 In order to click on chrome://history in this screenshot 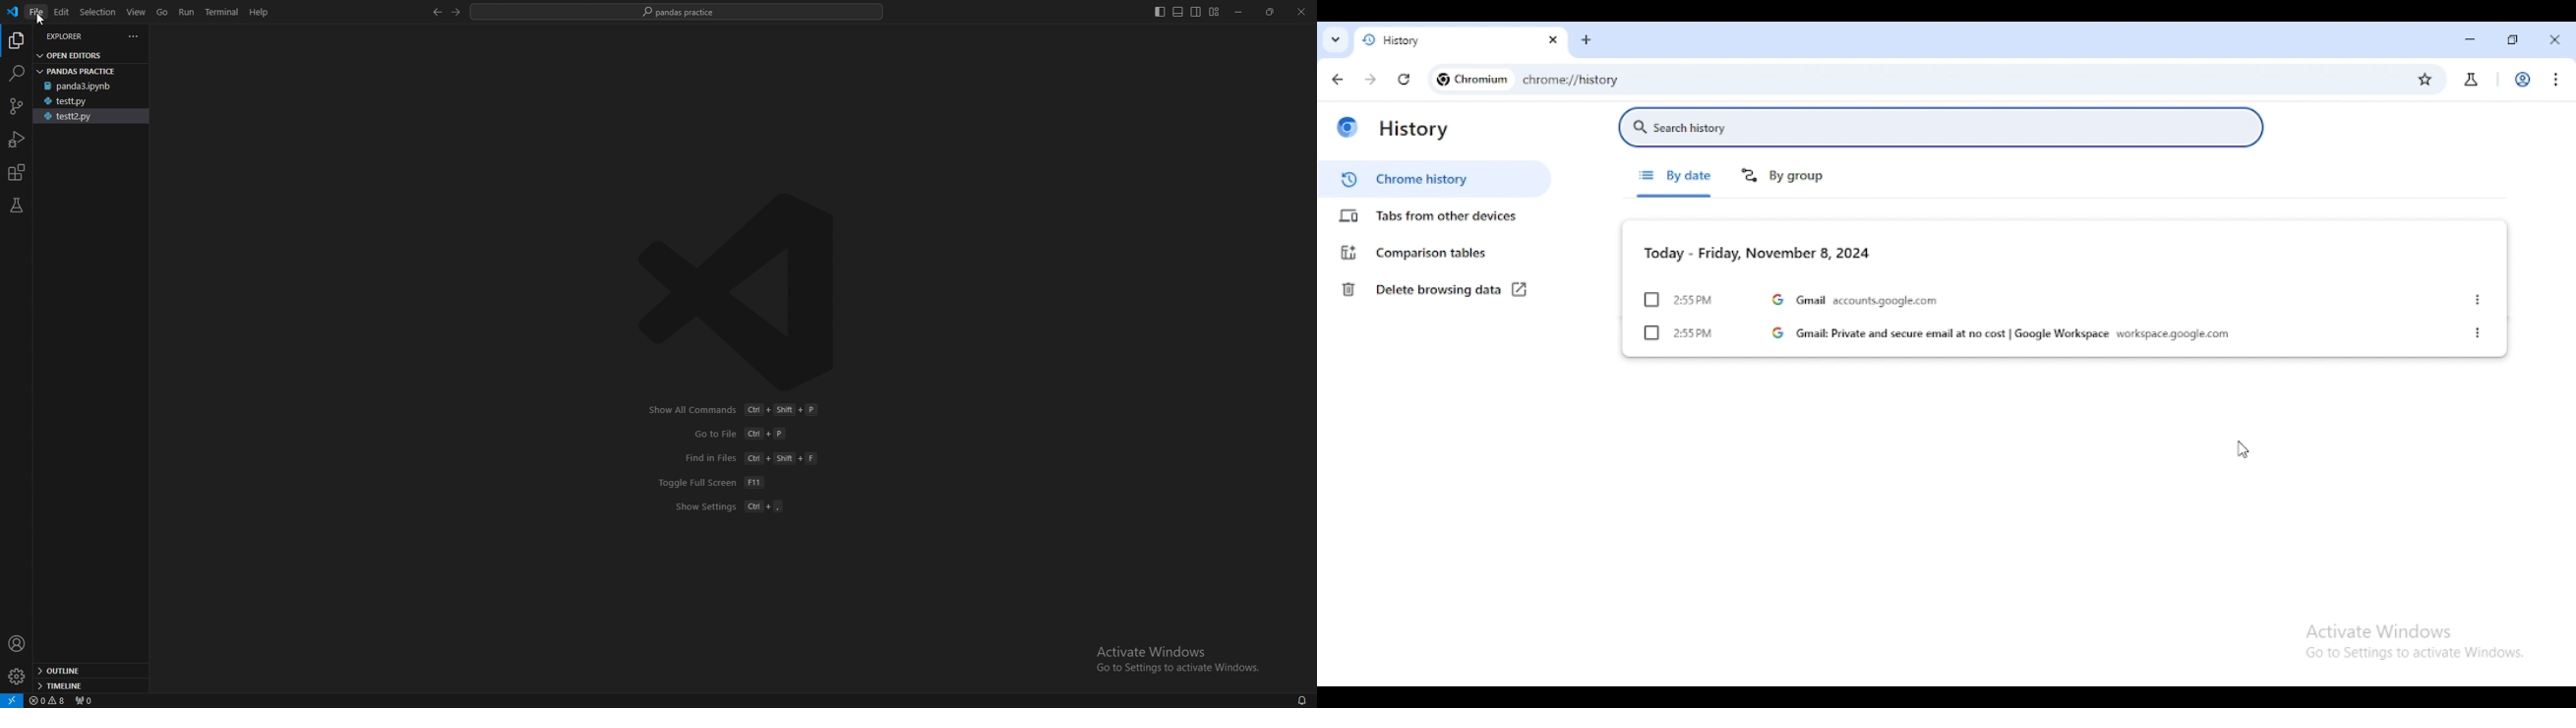, I will do `click(1943, 80)`.